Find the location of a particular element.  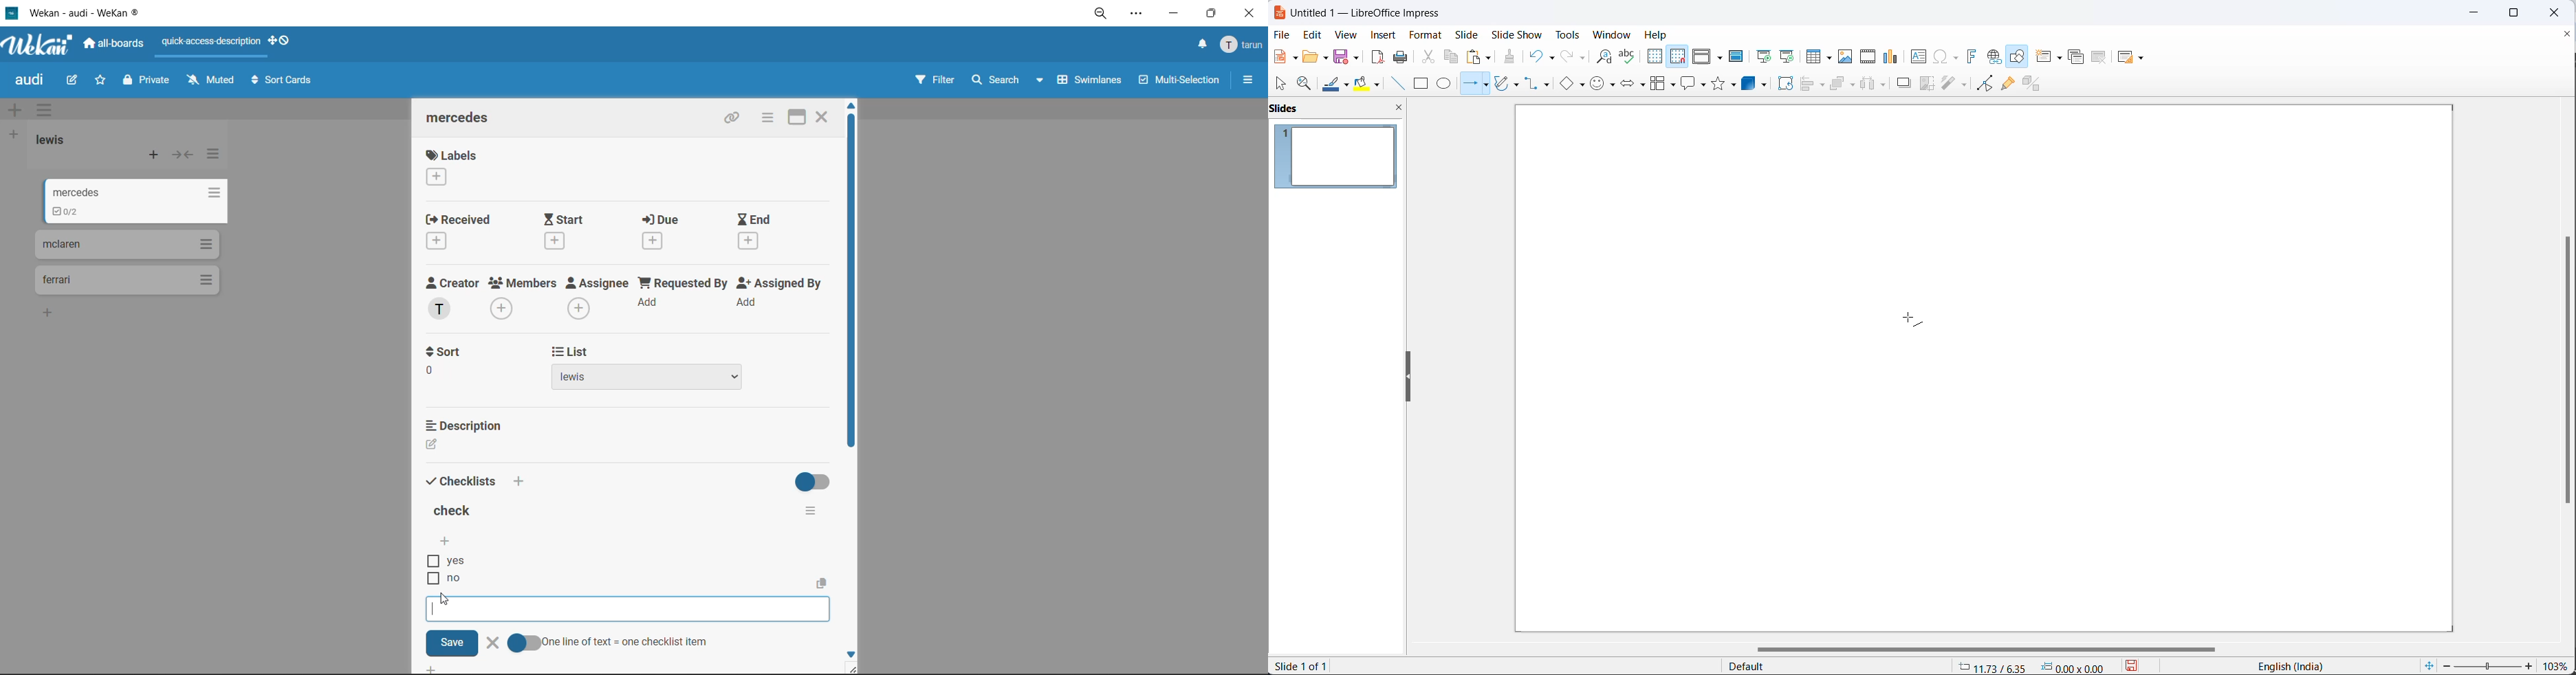

close is located at coordinates (1249, 15).